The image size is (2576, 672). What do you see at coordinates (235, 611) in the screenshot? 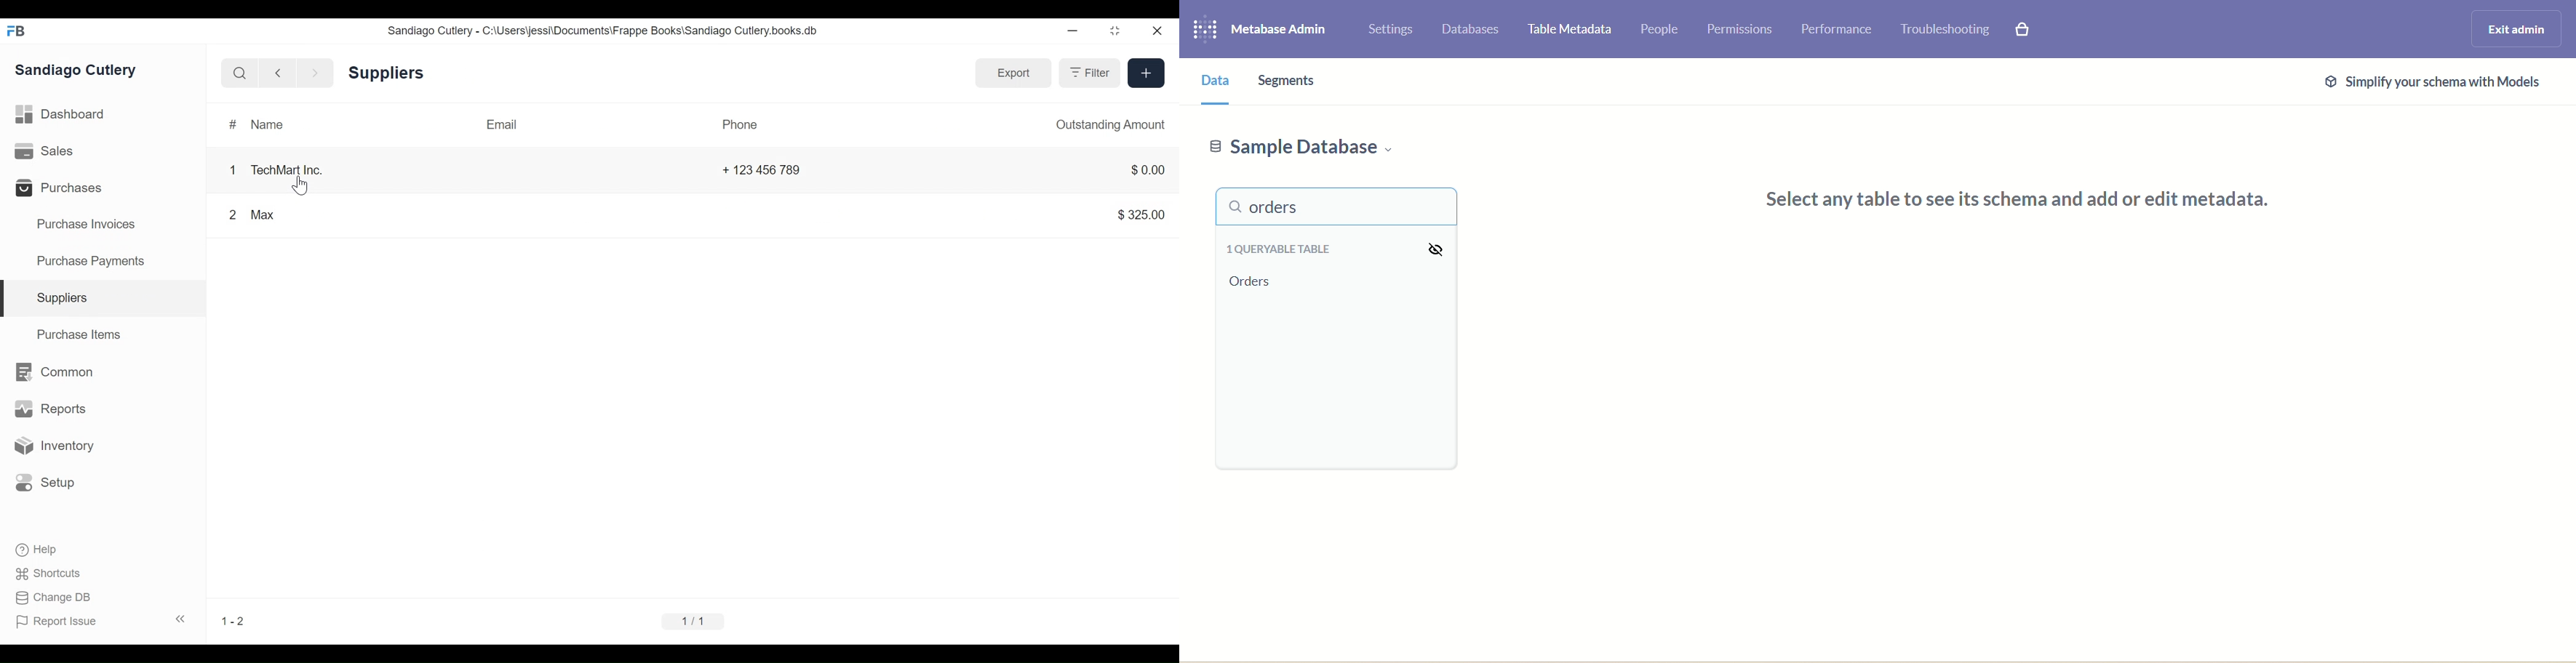
I see `1-2` at bounding box center [235, 611].